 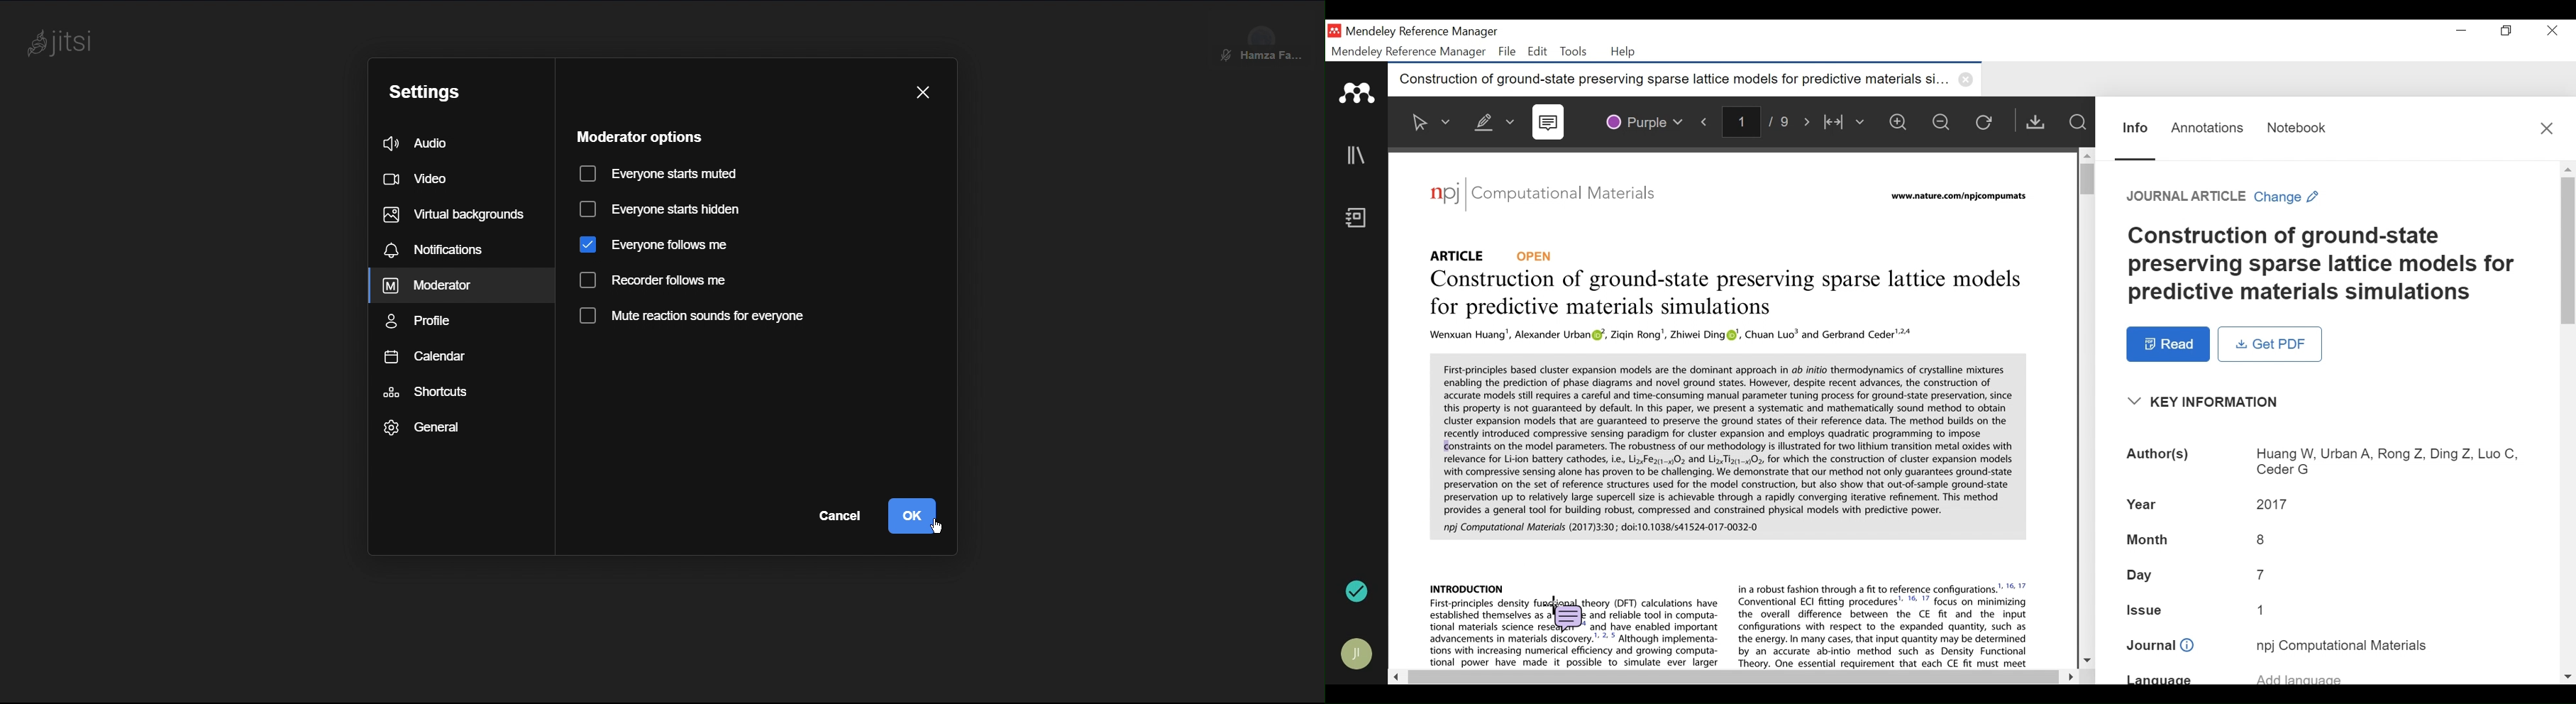 I want to click on Recorder follows me, so click(x=656, y=281).